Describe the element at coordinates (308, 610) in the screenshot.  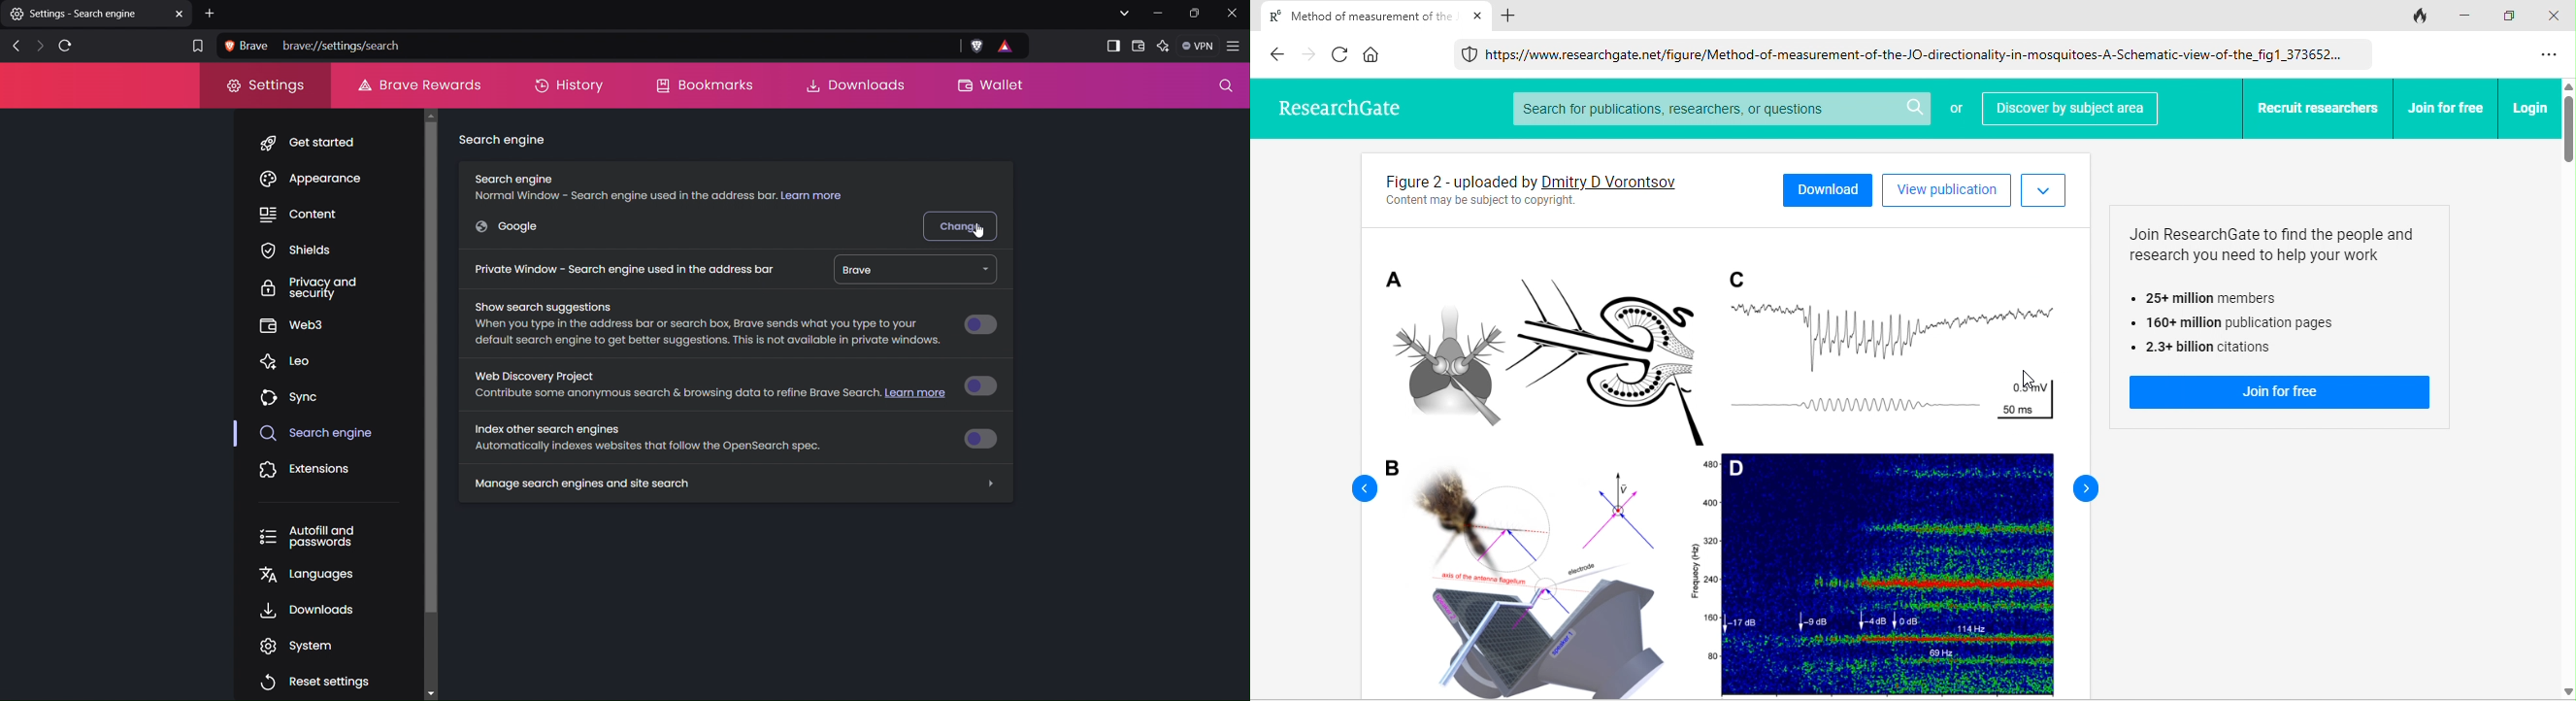
I see `Downloads` at that location.